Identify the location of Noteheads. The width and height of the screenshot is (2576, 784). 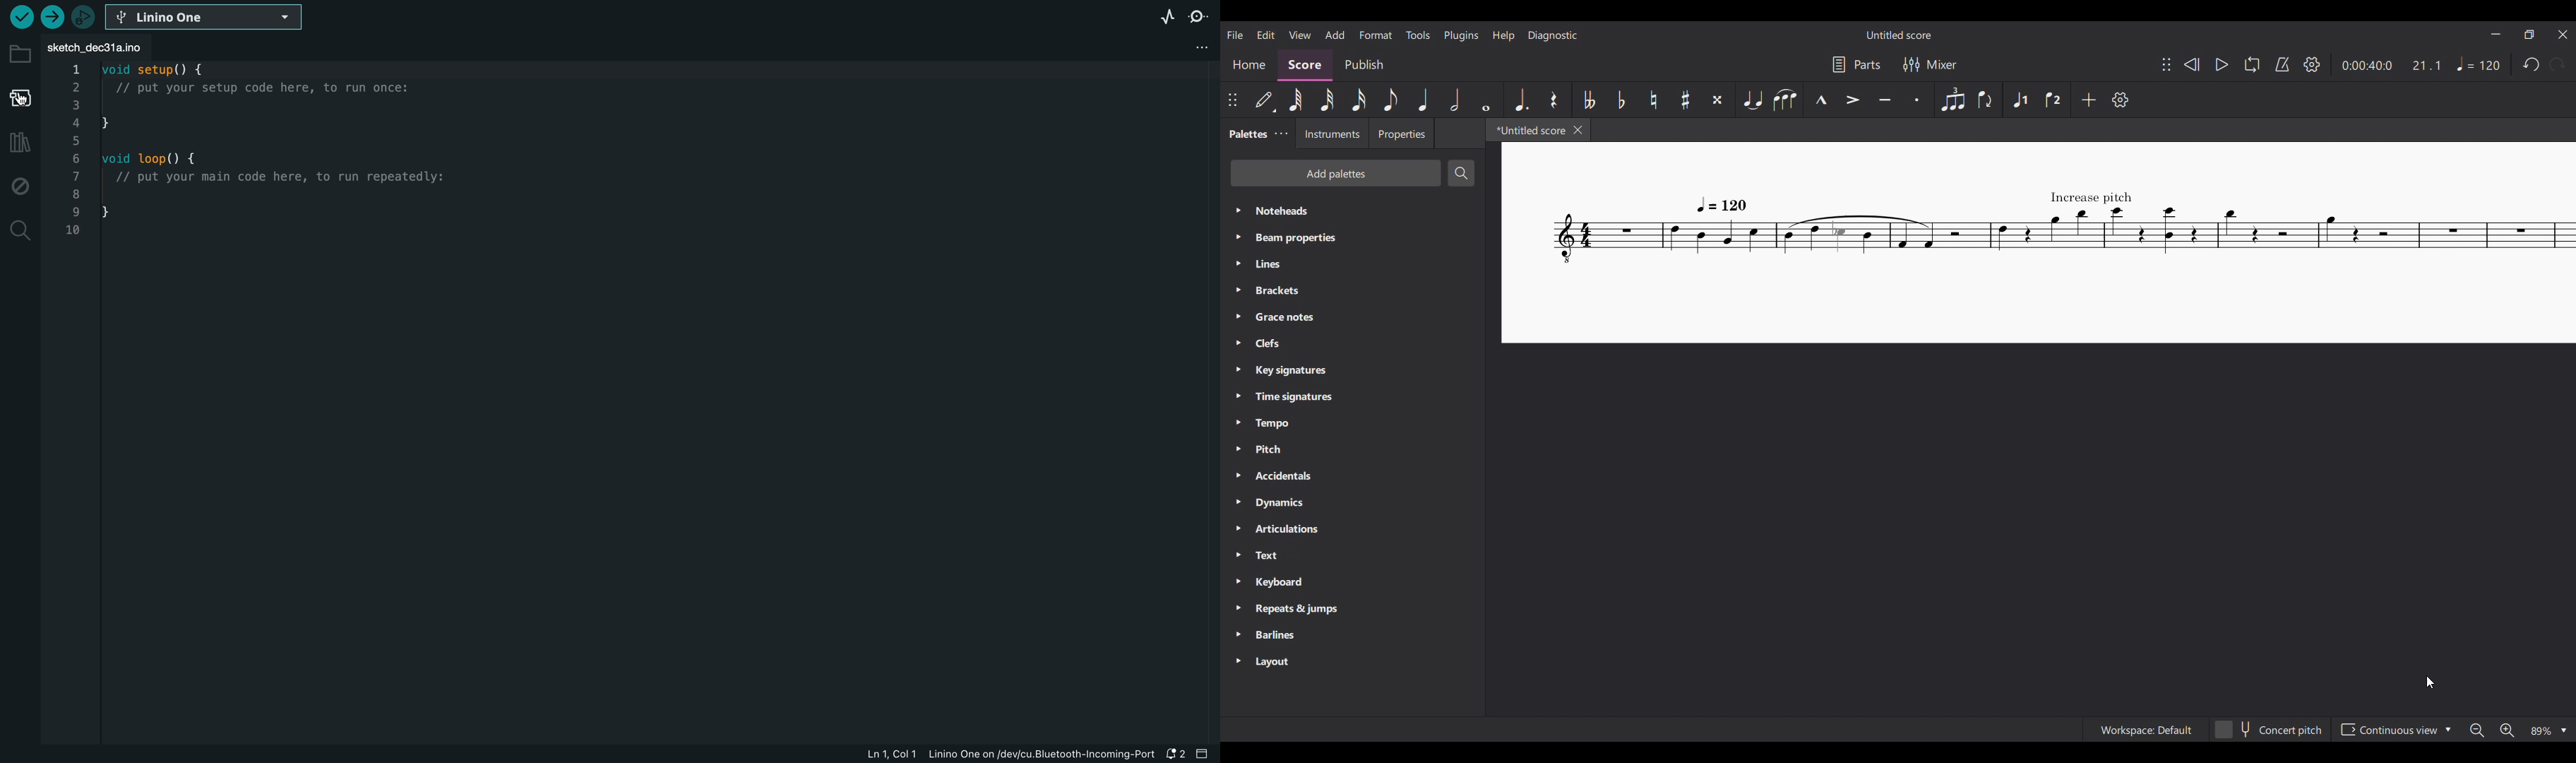
(1354, 210).